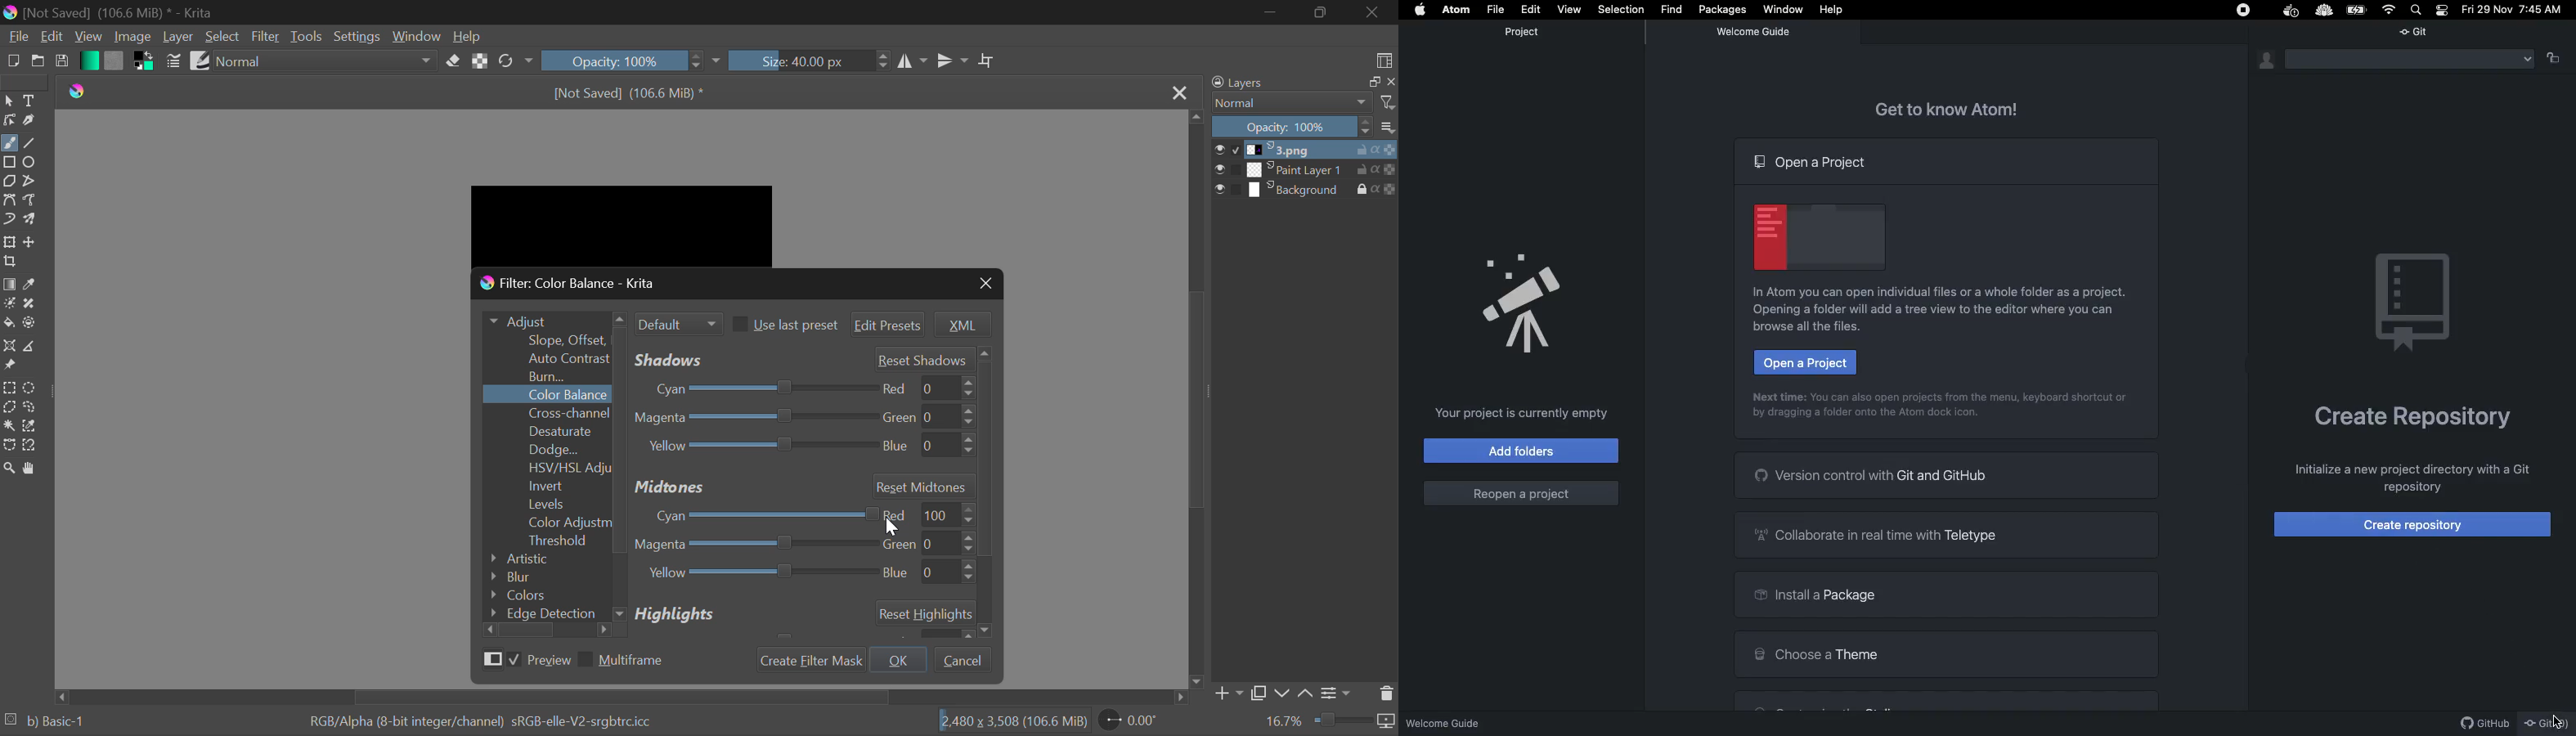 The image size is (2576, 756). I want to click on Delete Layer, so click(1387, 693).